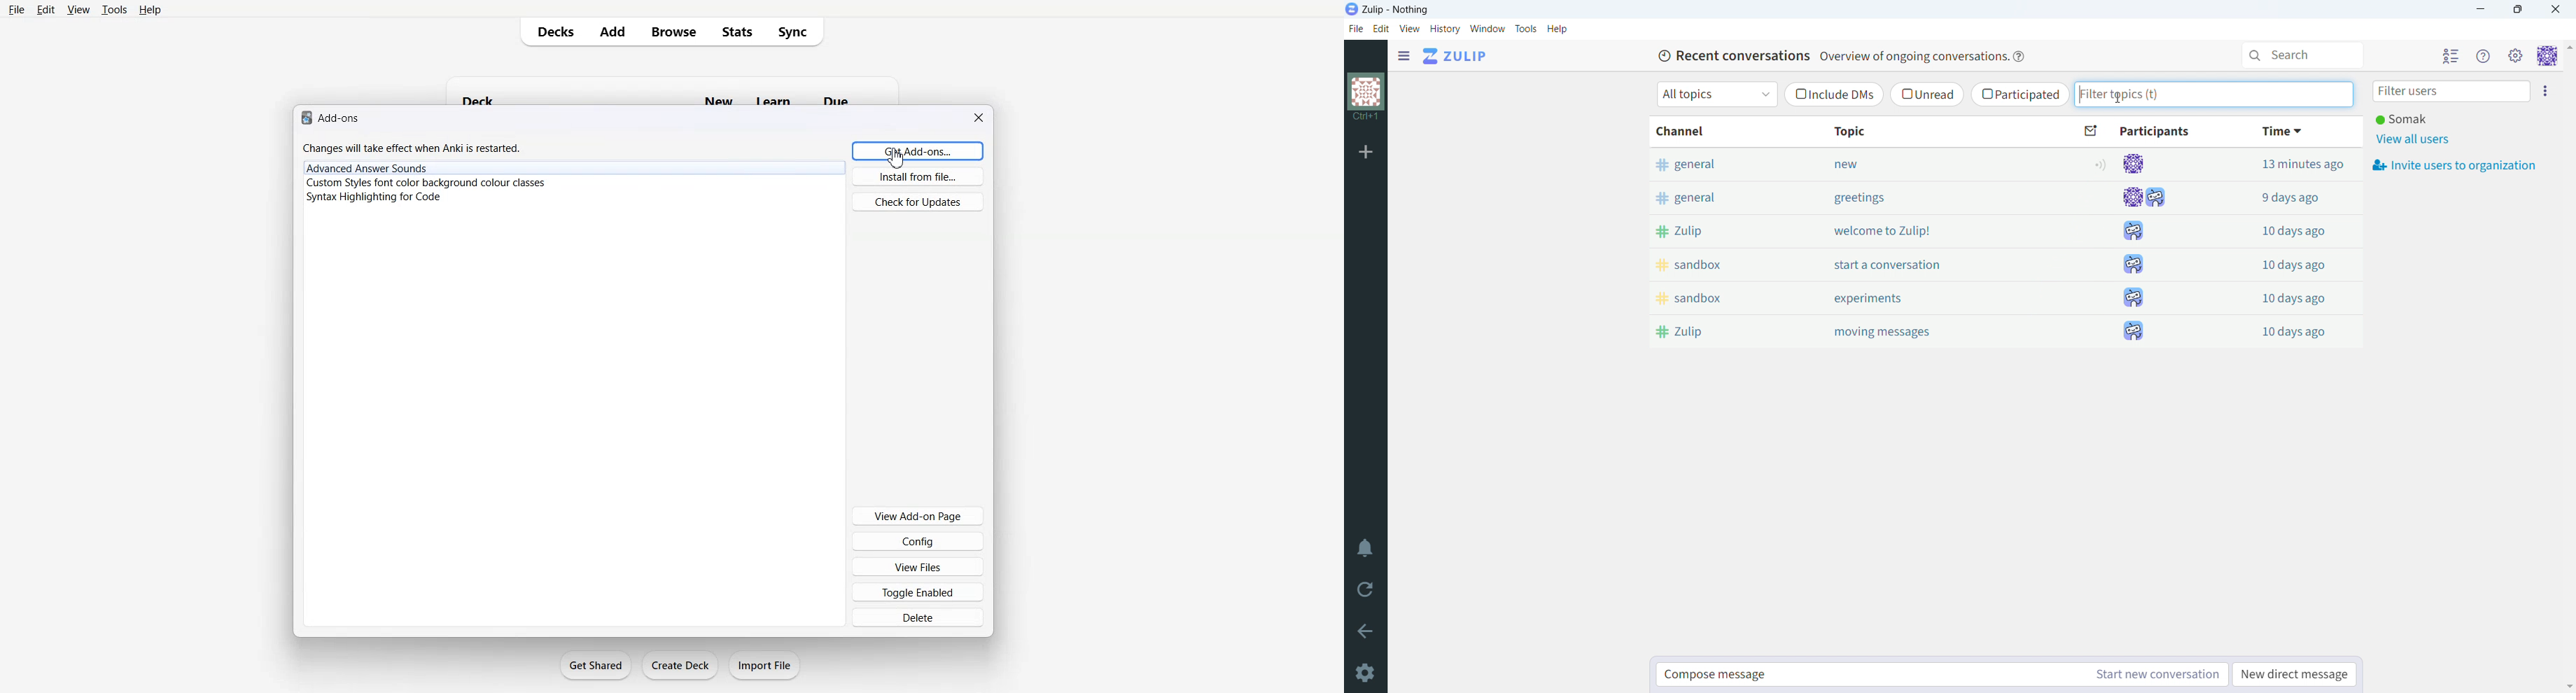 This screenshot has height=700, width=2576. What do you see at coordinates (1912, 56) in the screenshot?
I see `Overview of ongoing conversations.` at bounding box center [1912, 56].